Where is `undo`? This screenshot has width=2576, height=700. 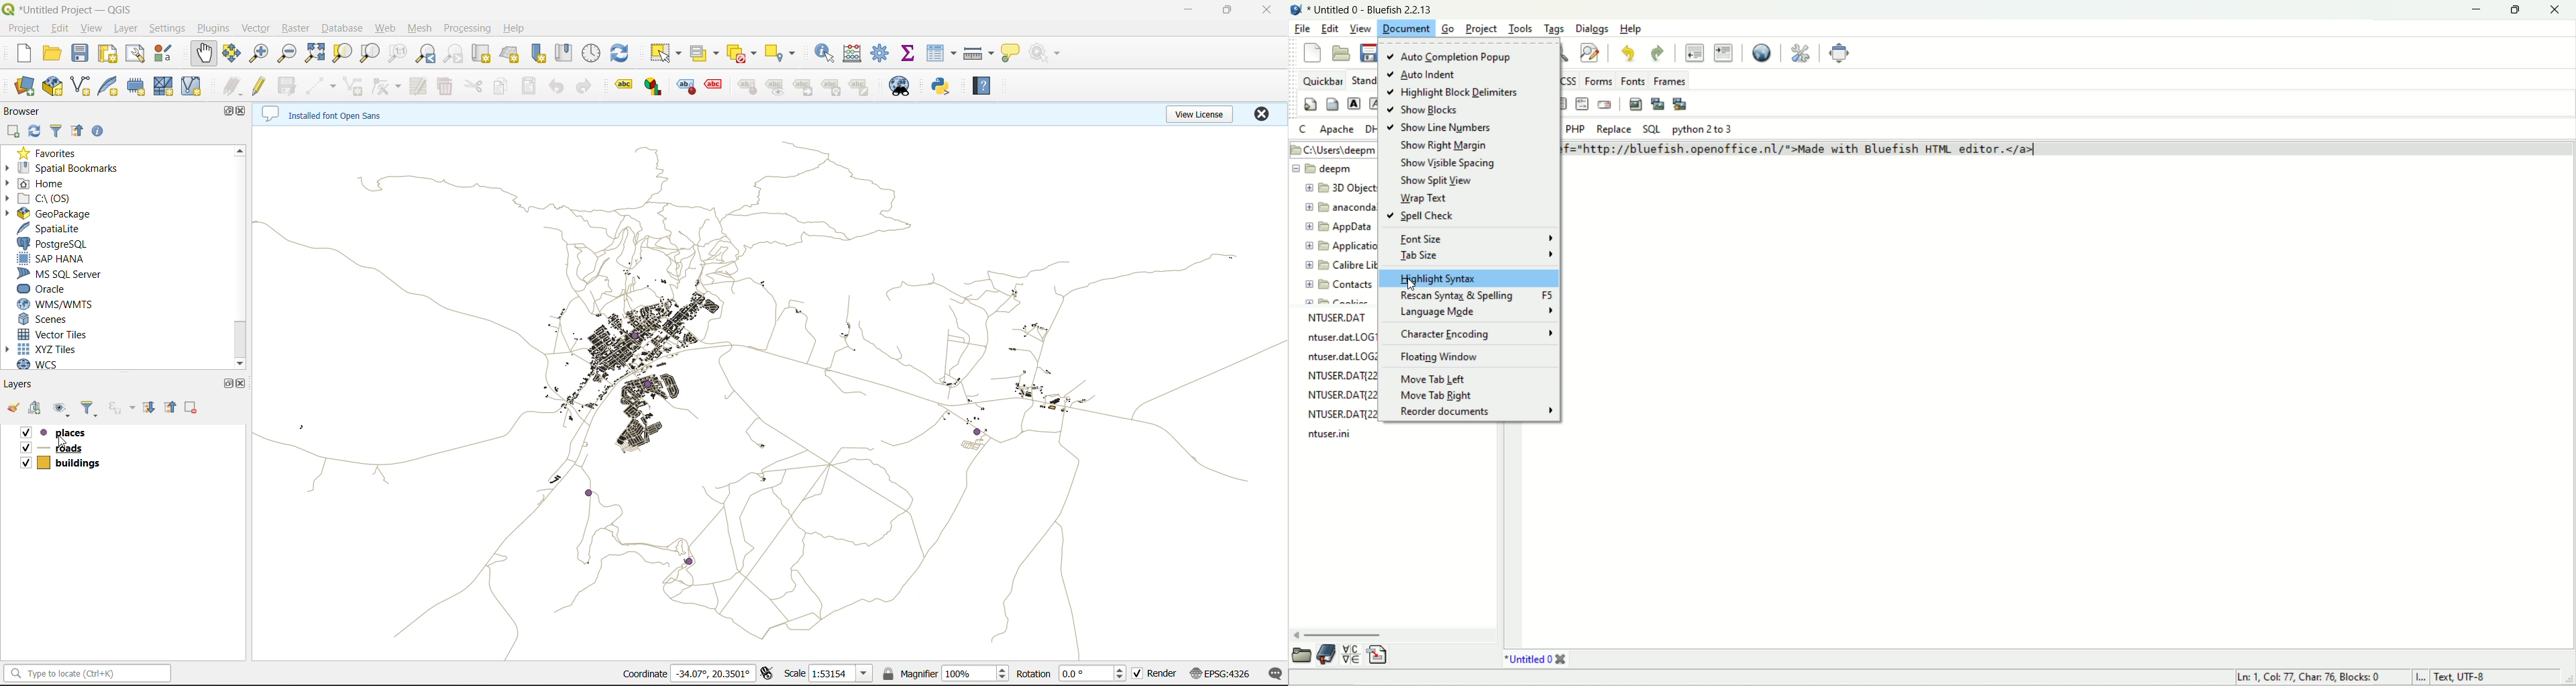
undo is located at coordinates (1629, 54).